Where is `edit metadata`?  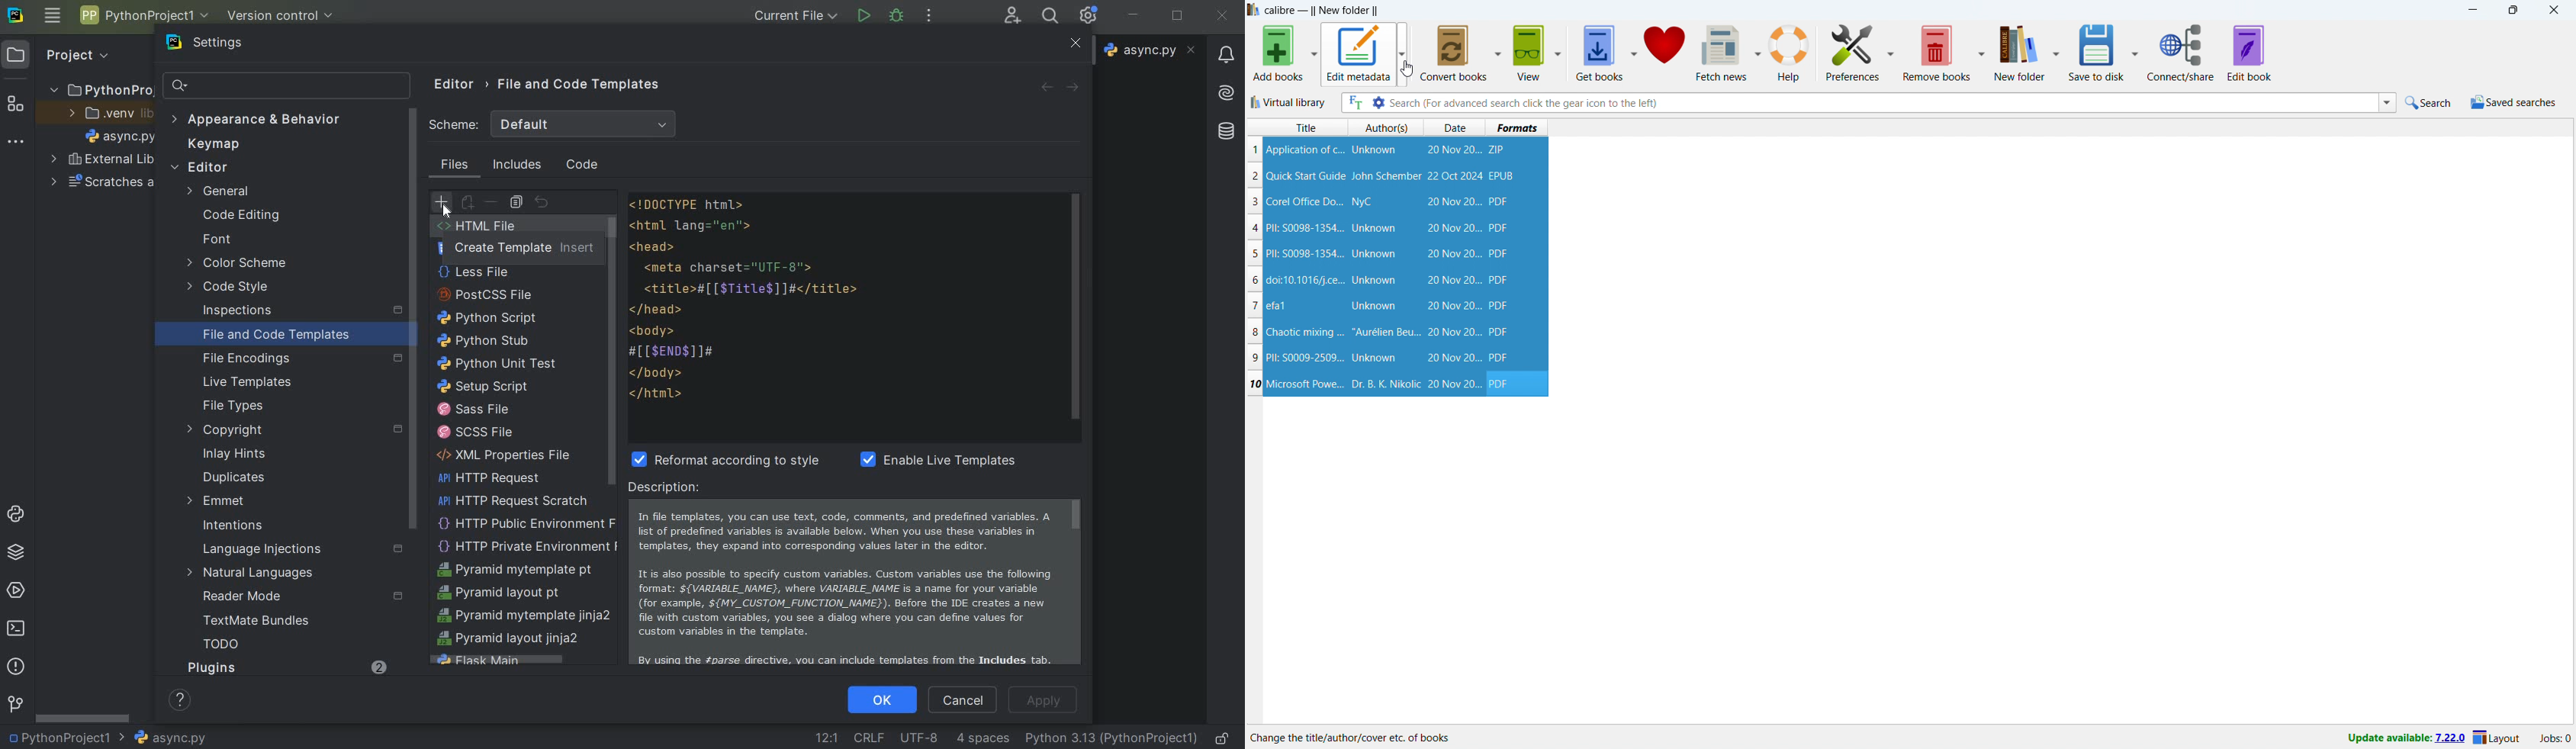
edit metadata is located at coordinates (1359, 52).